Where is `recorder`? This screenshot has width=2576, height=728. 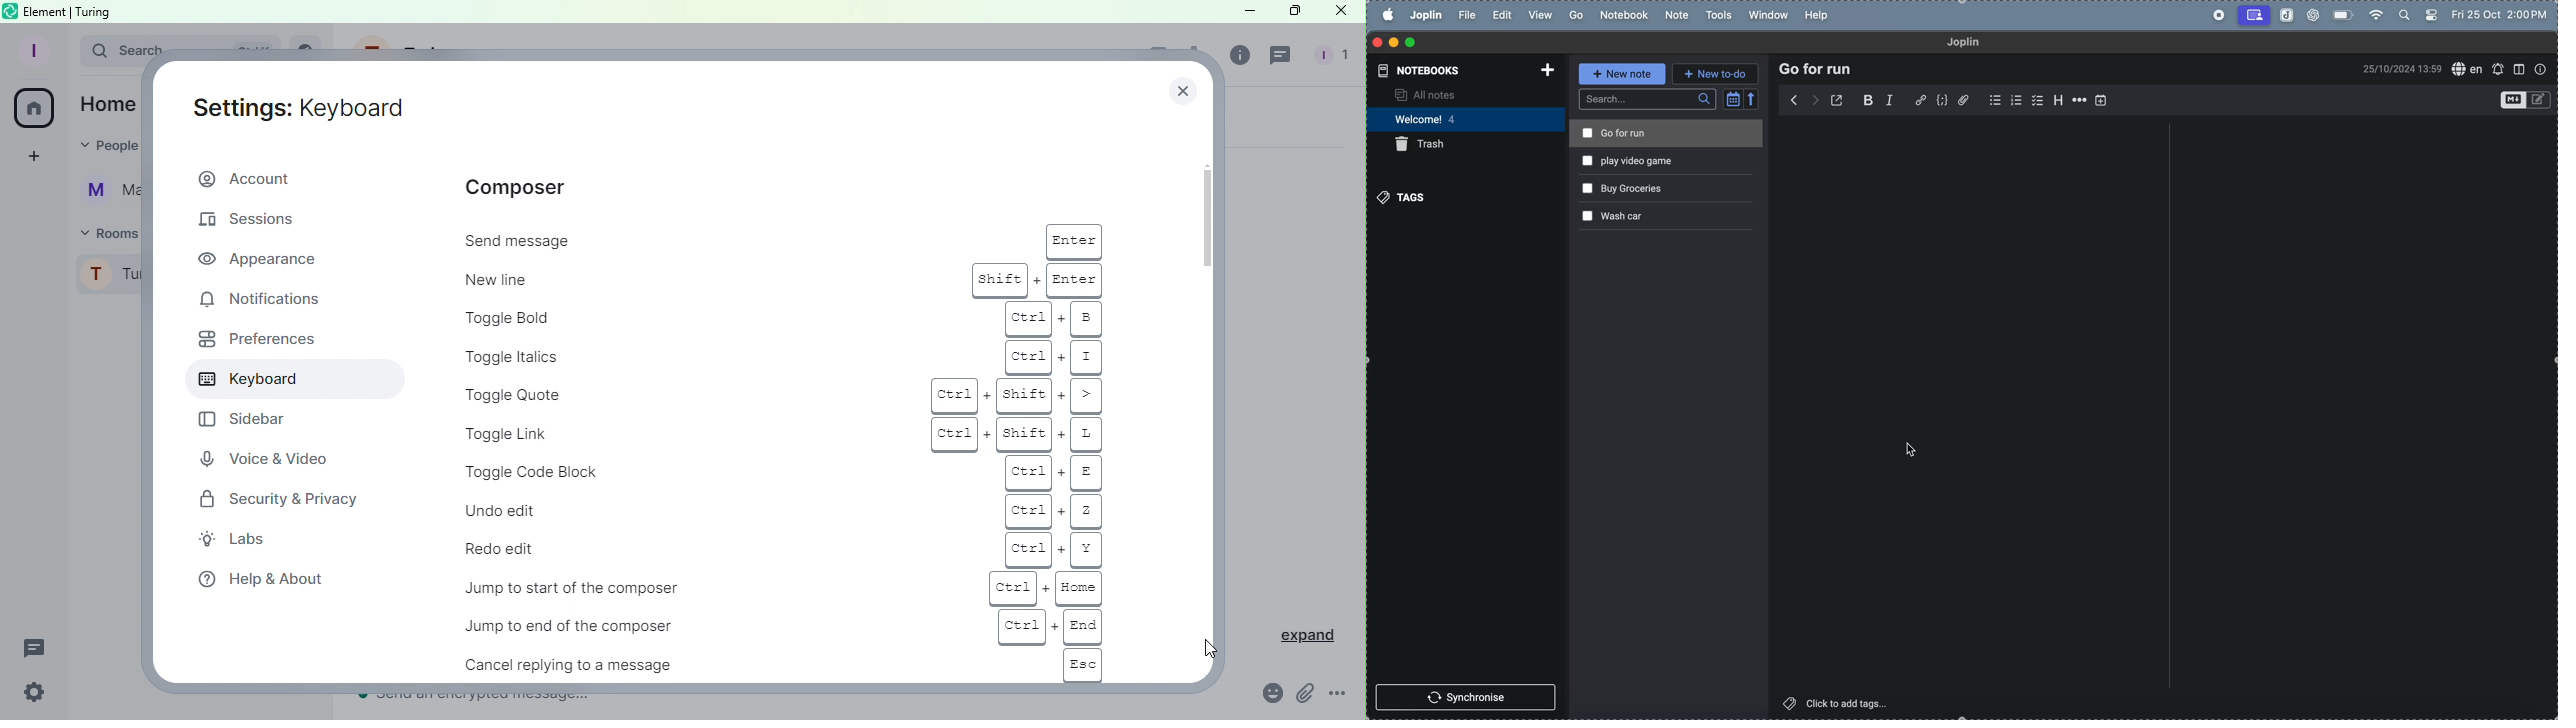
recorder is located at coordinates (2253, 14).